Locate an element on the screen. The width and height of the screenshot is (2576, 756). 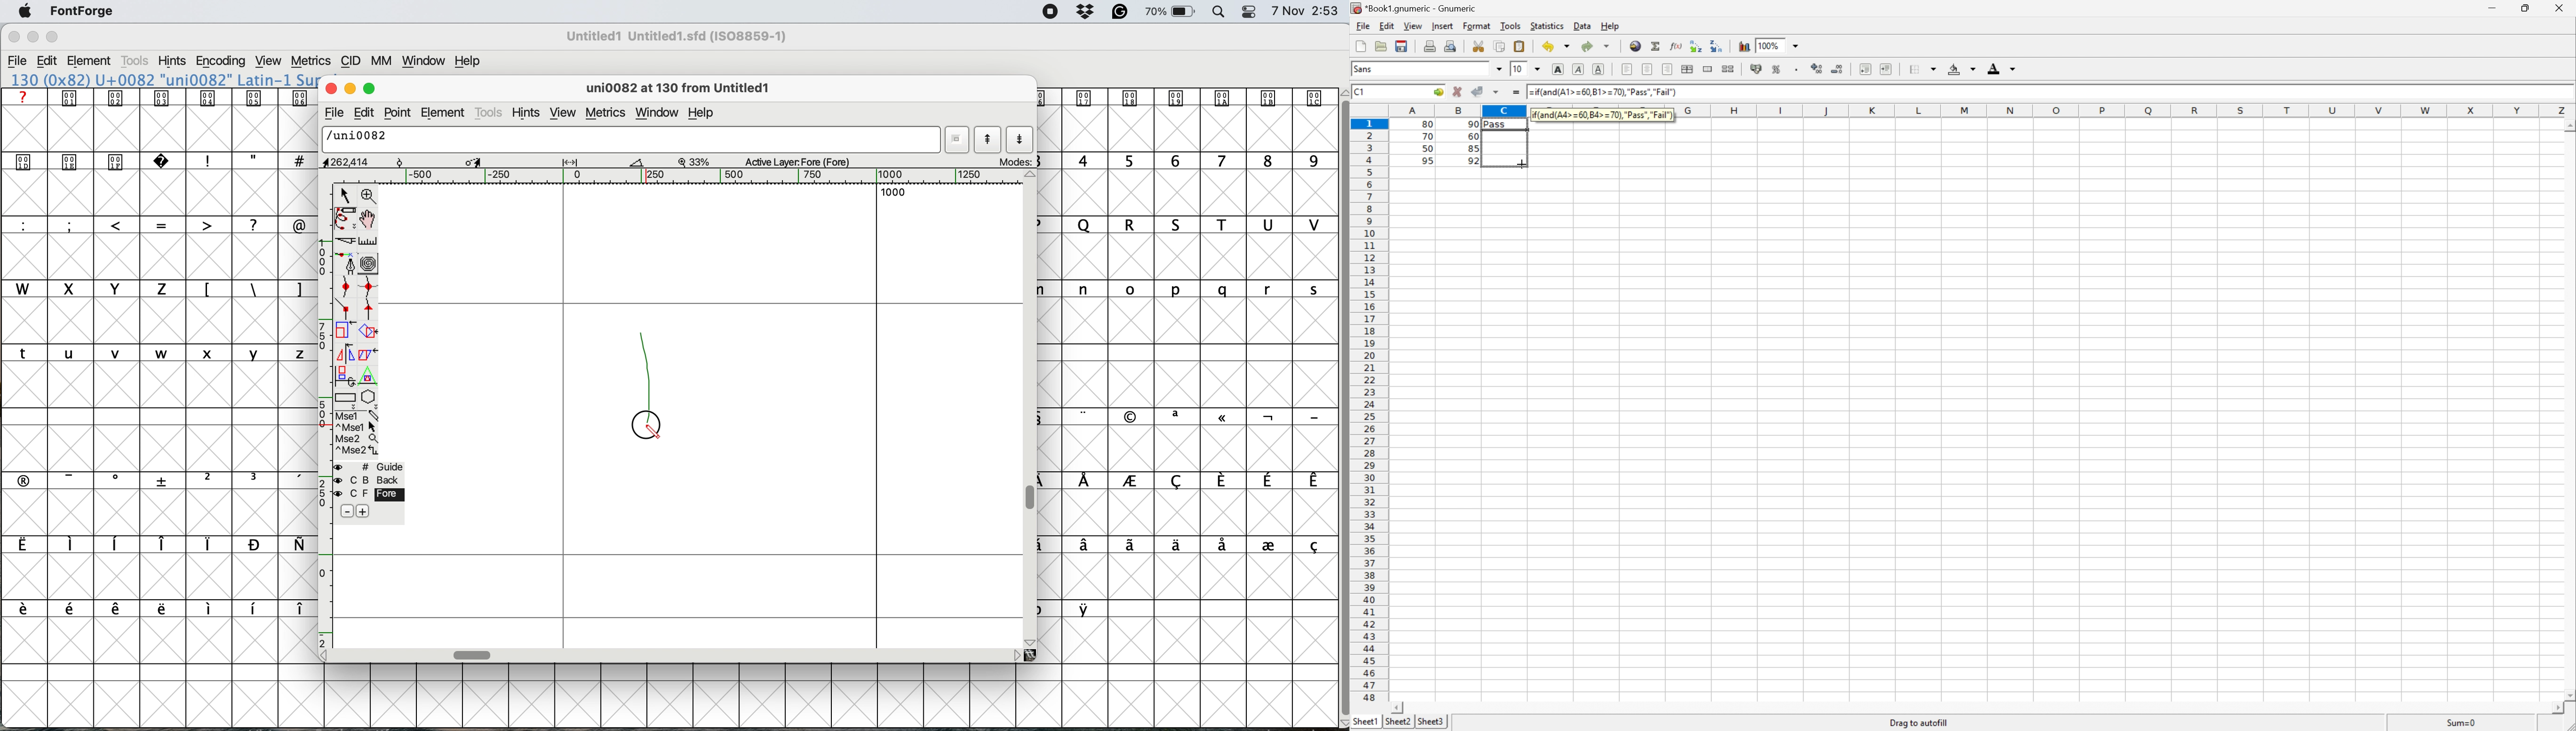
skew selection is located at coordinates (366, 354).